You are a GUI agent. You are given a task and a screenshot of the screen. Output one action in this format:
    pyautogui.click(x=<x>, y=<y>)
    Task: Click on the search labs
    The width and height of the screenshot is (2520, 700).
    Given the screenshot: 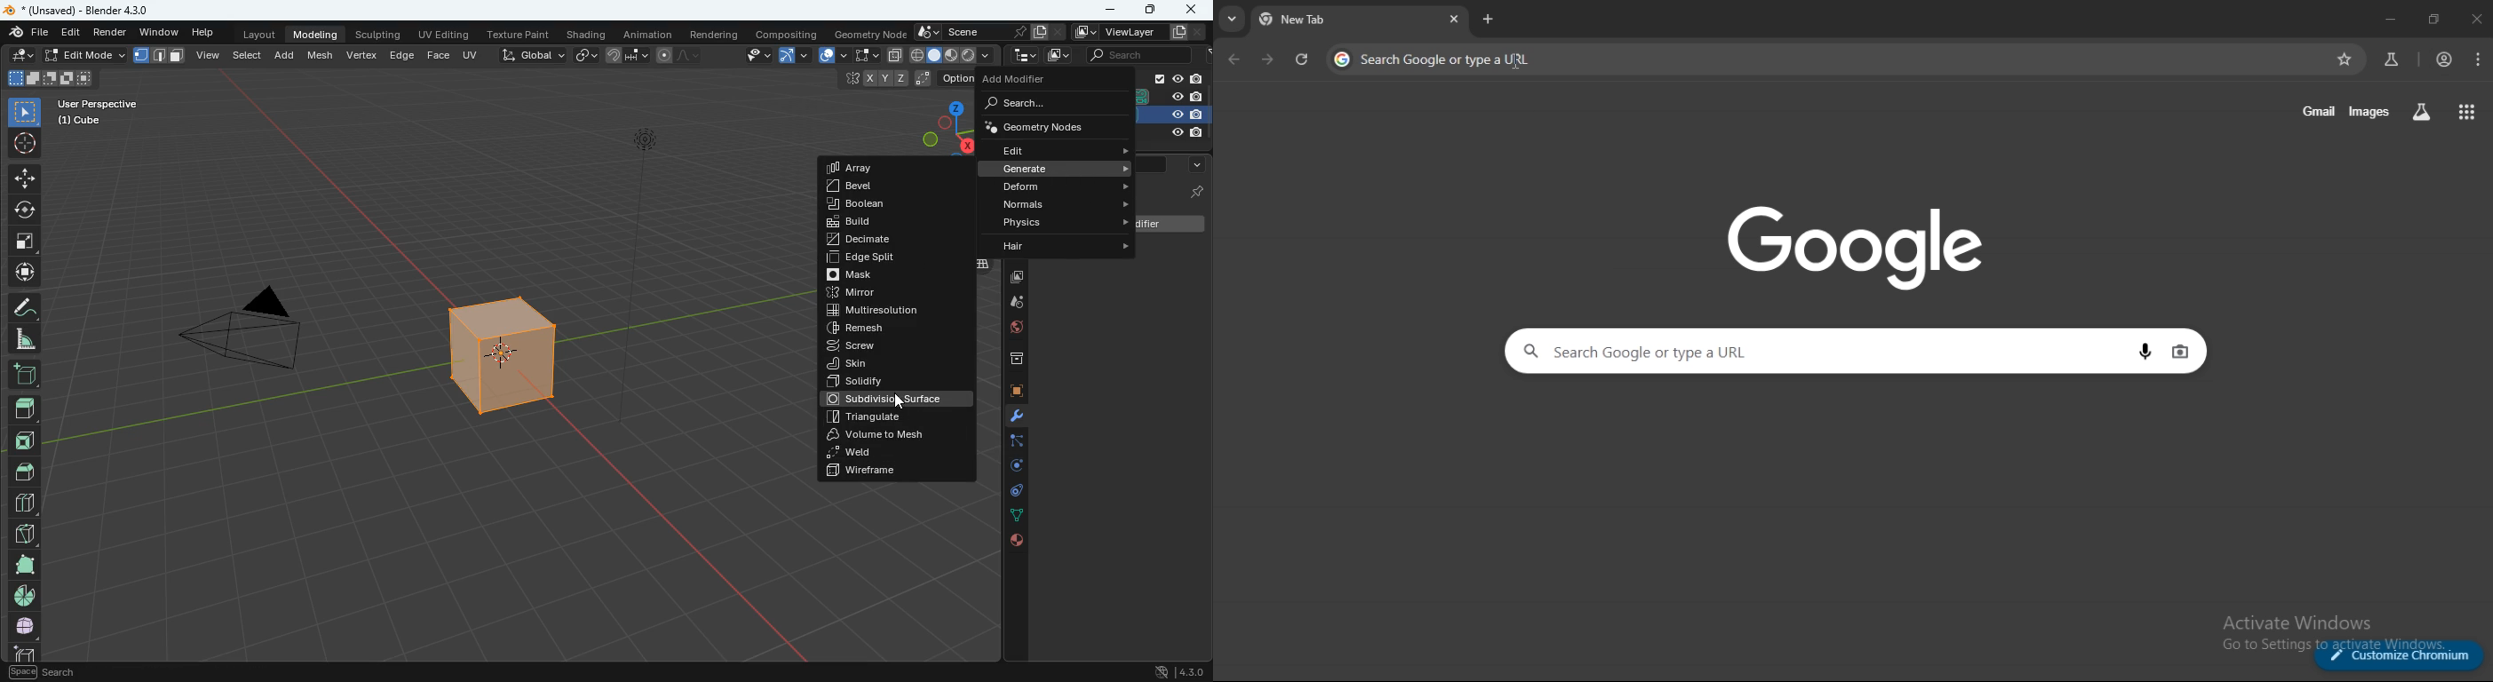 What is the action you would take?
    pyautogui.click(x=2391, y=59)
    